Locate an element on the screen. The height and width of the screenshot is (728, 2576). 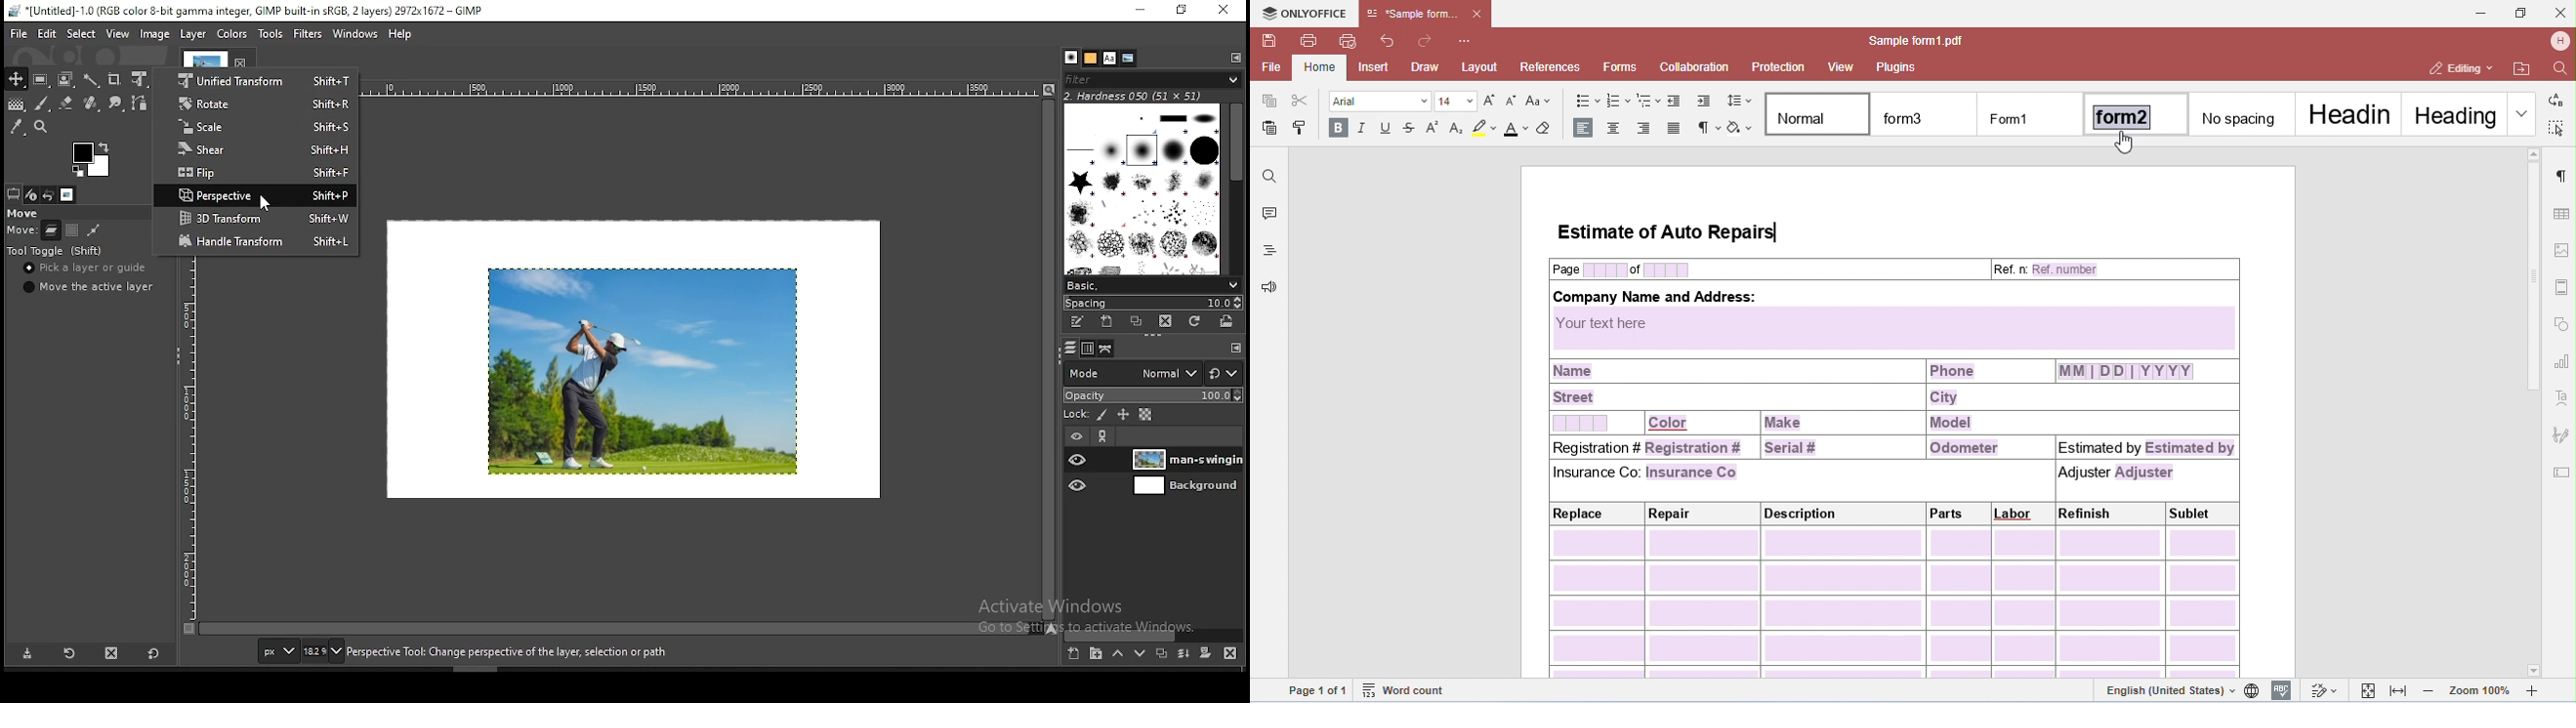
fuzzy select tool is located at coordinates (93, 81).